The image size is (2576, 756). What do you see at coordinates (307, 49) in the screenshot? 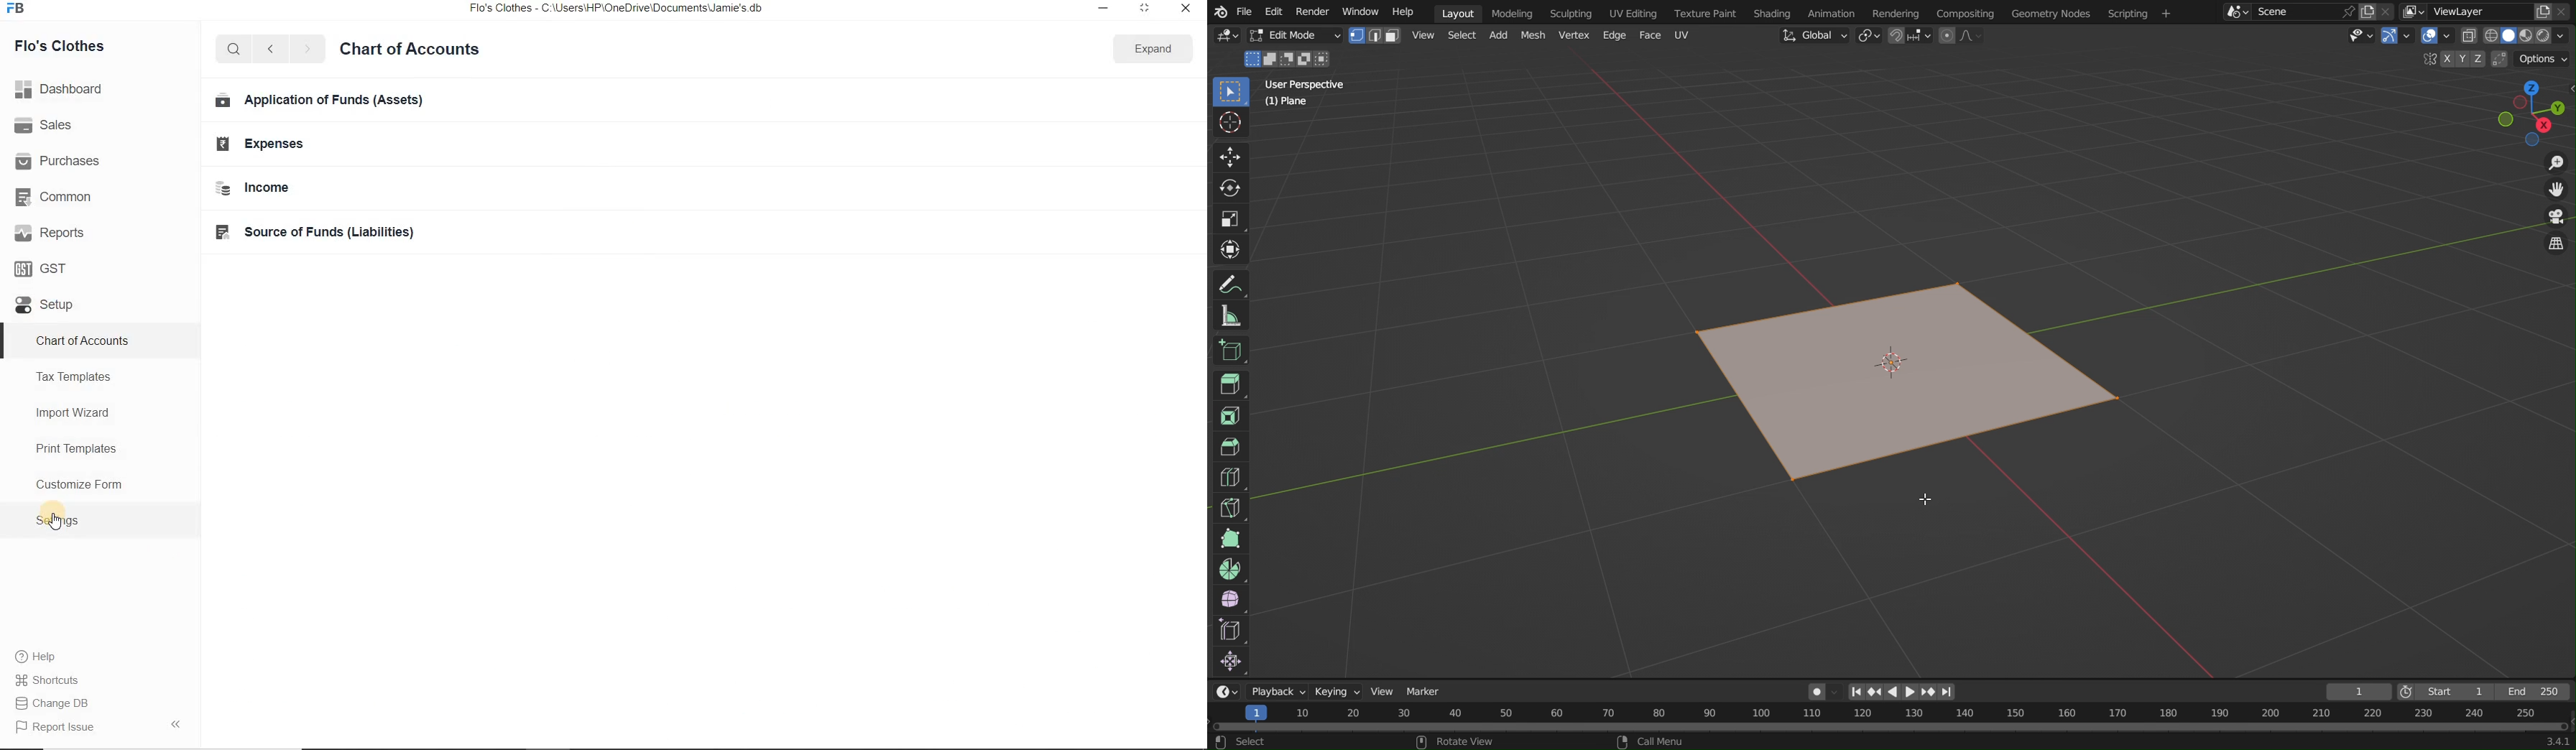
I see `Next` at bounding box center [307, 49].